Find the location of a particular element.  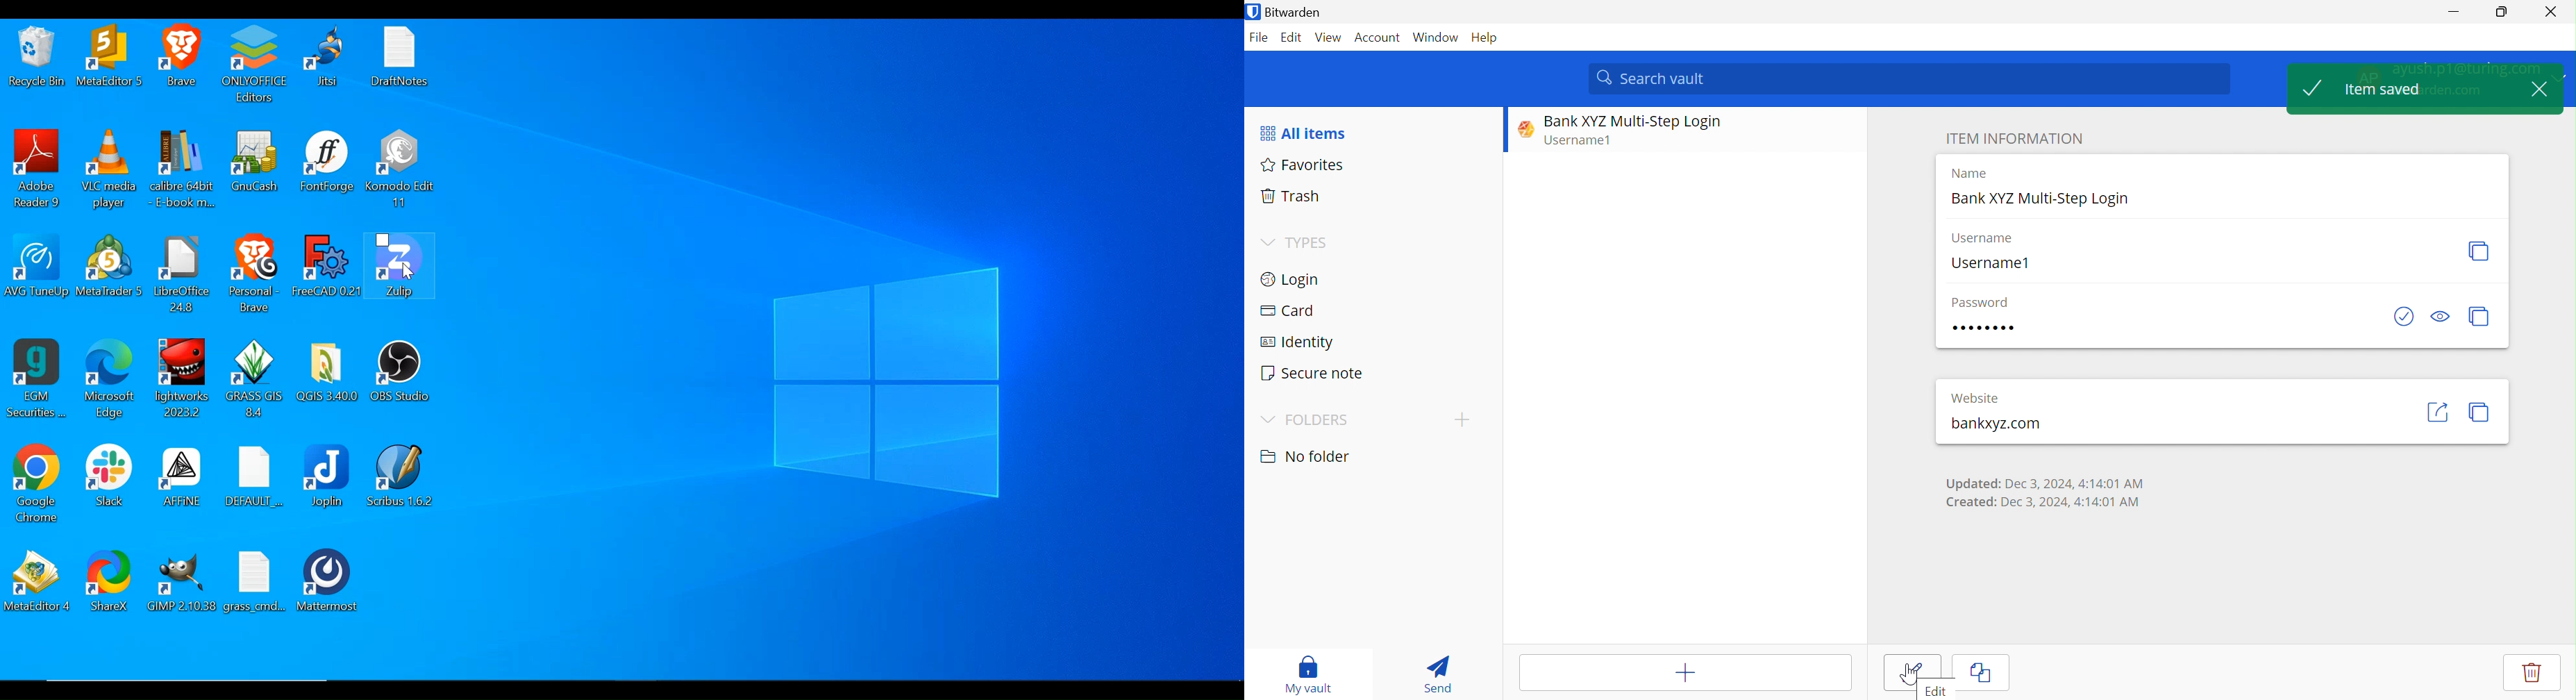

Restore Down is located at coordinates (2502, 10).